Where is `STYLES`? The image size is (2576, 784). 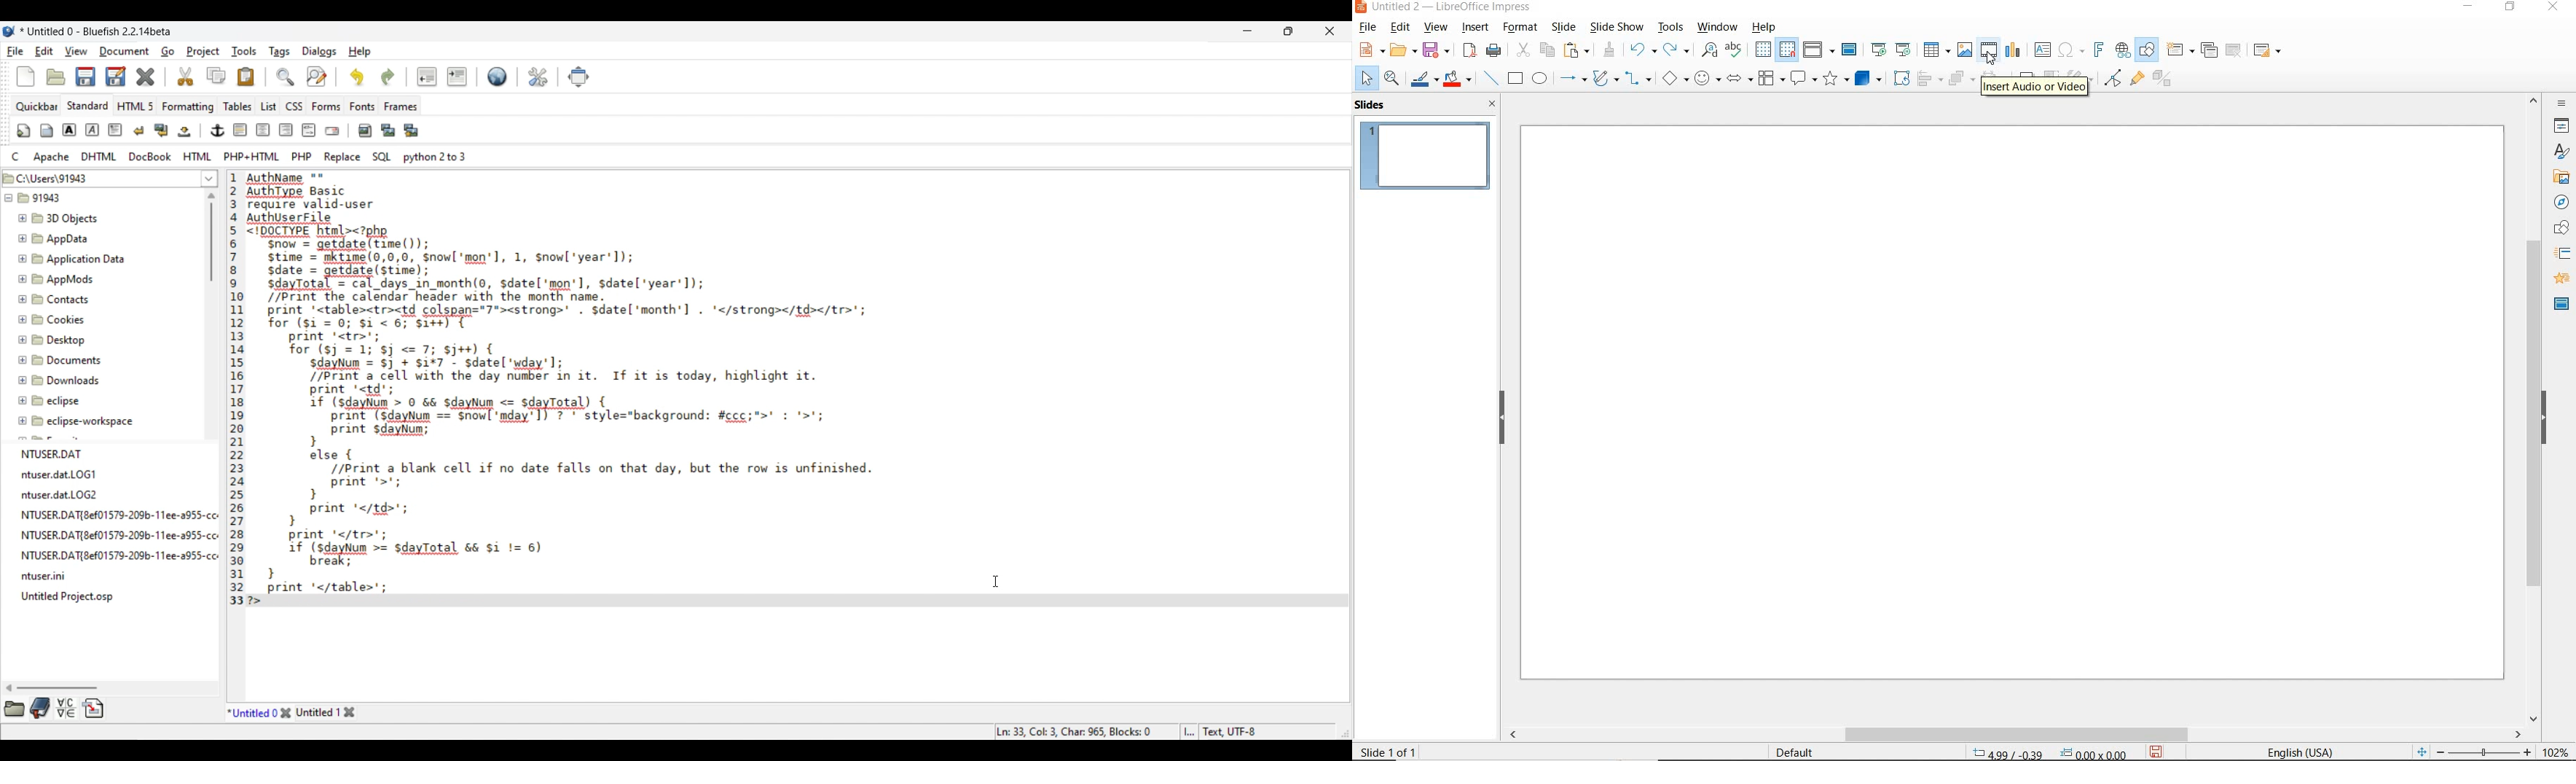
STYLES is located at coordinates (2562, 152).